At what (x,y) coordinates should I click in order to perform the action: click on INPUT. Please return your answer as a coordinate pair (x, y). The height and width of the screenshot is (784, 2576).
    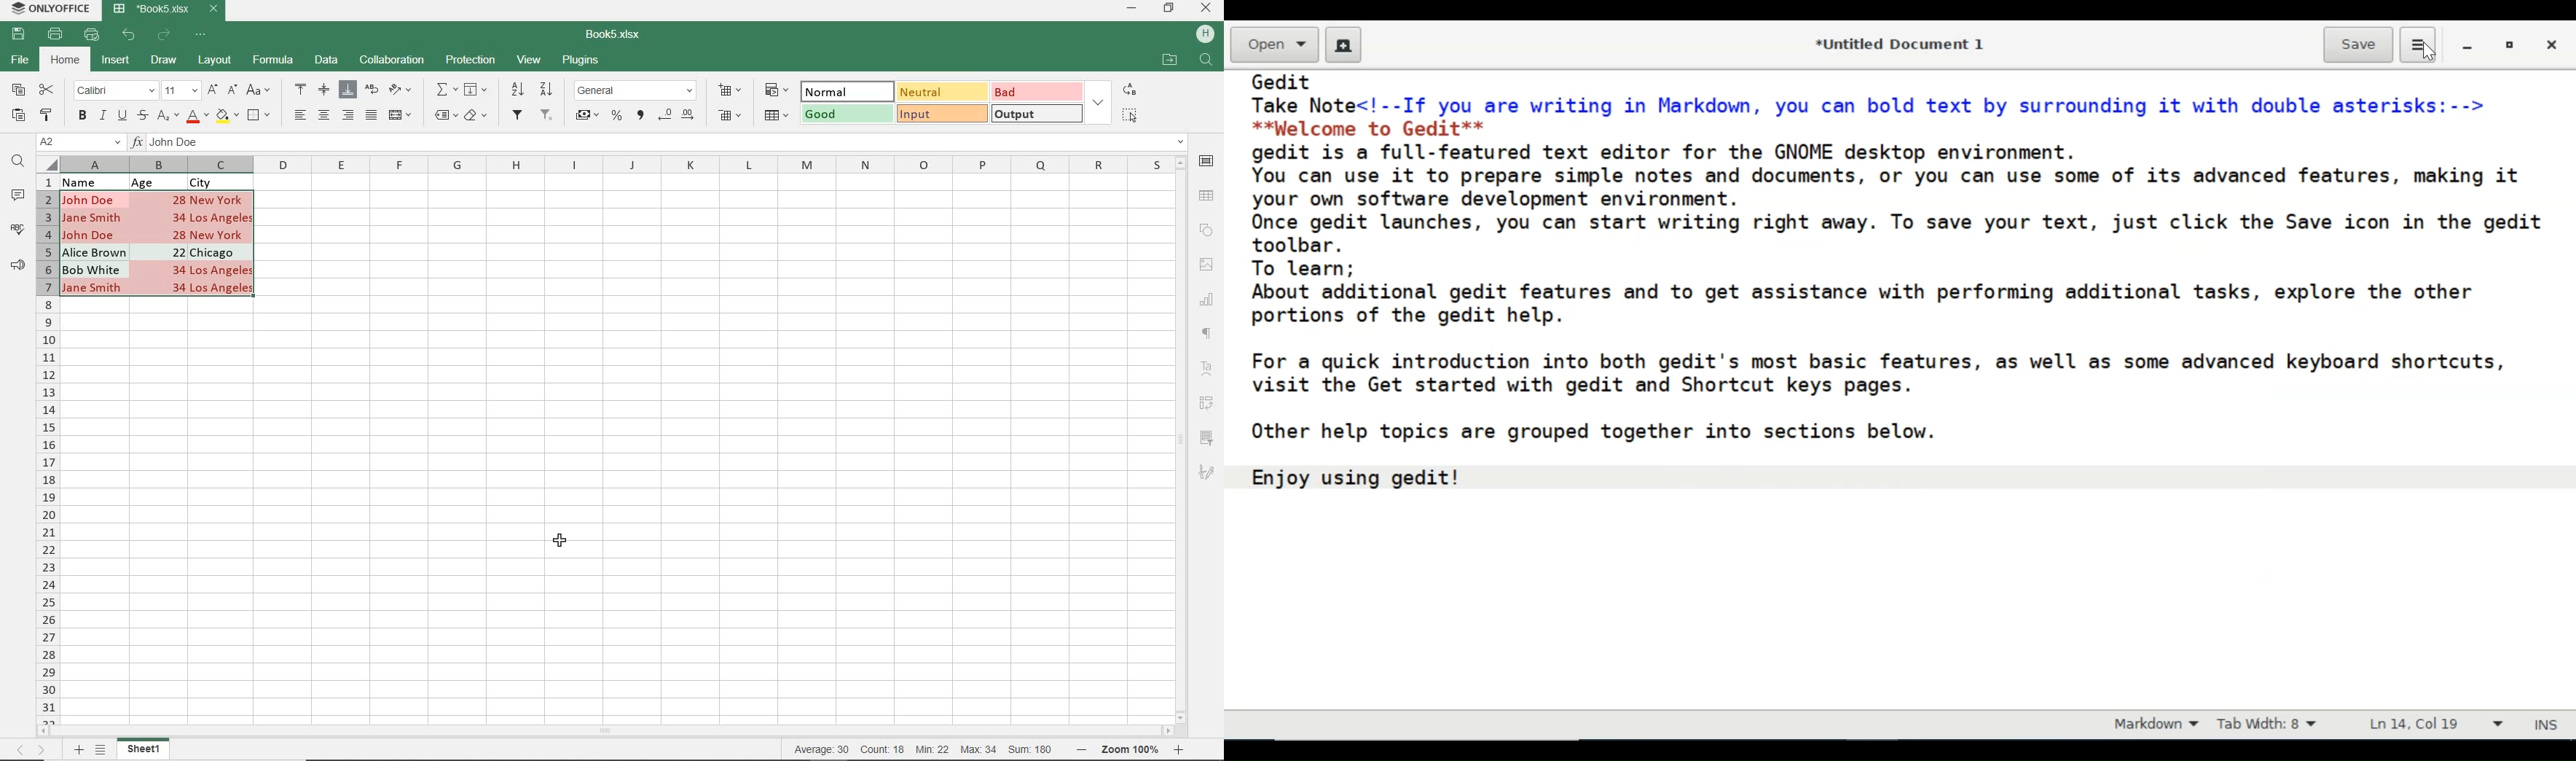
    Looking at the image, I should click on (941, 114).